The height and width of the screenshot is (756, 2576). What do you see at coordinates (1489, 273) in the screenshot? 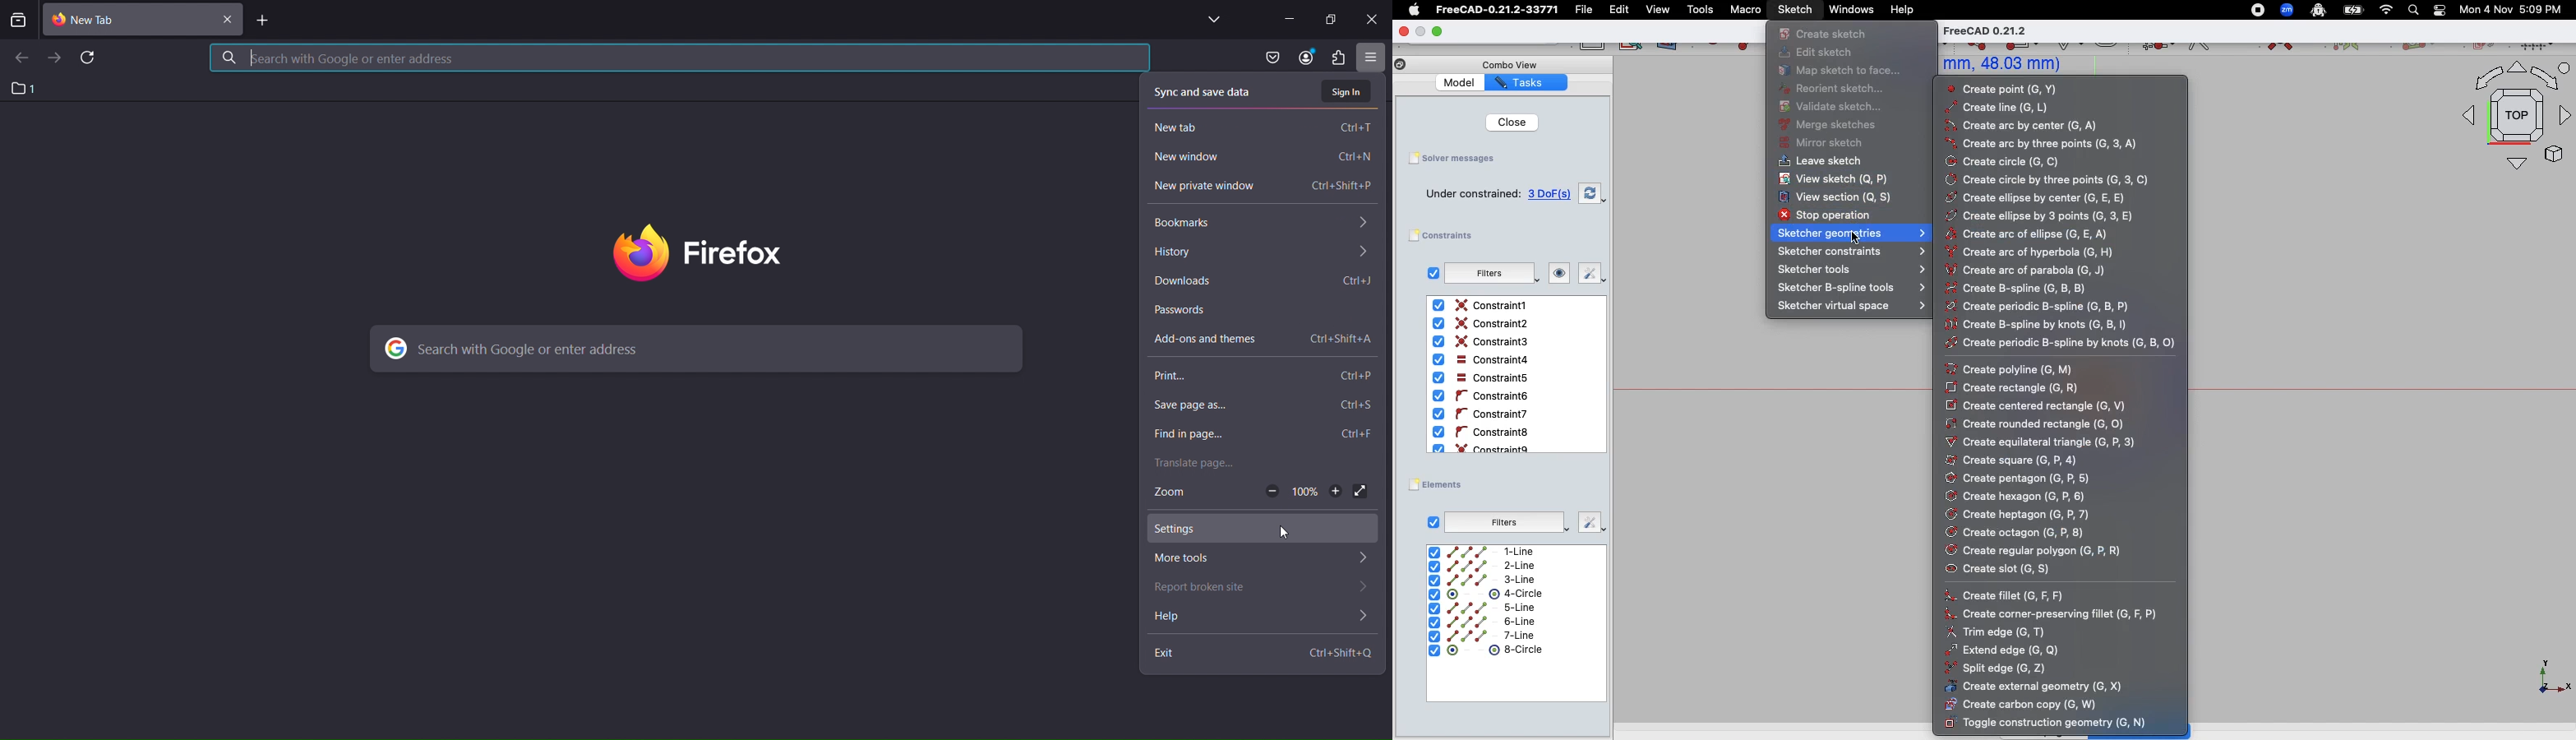
I see `Filters` at bounding box center [1489, 273].